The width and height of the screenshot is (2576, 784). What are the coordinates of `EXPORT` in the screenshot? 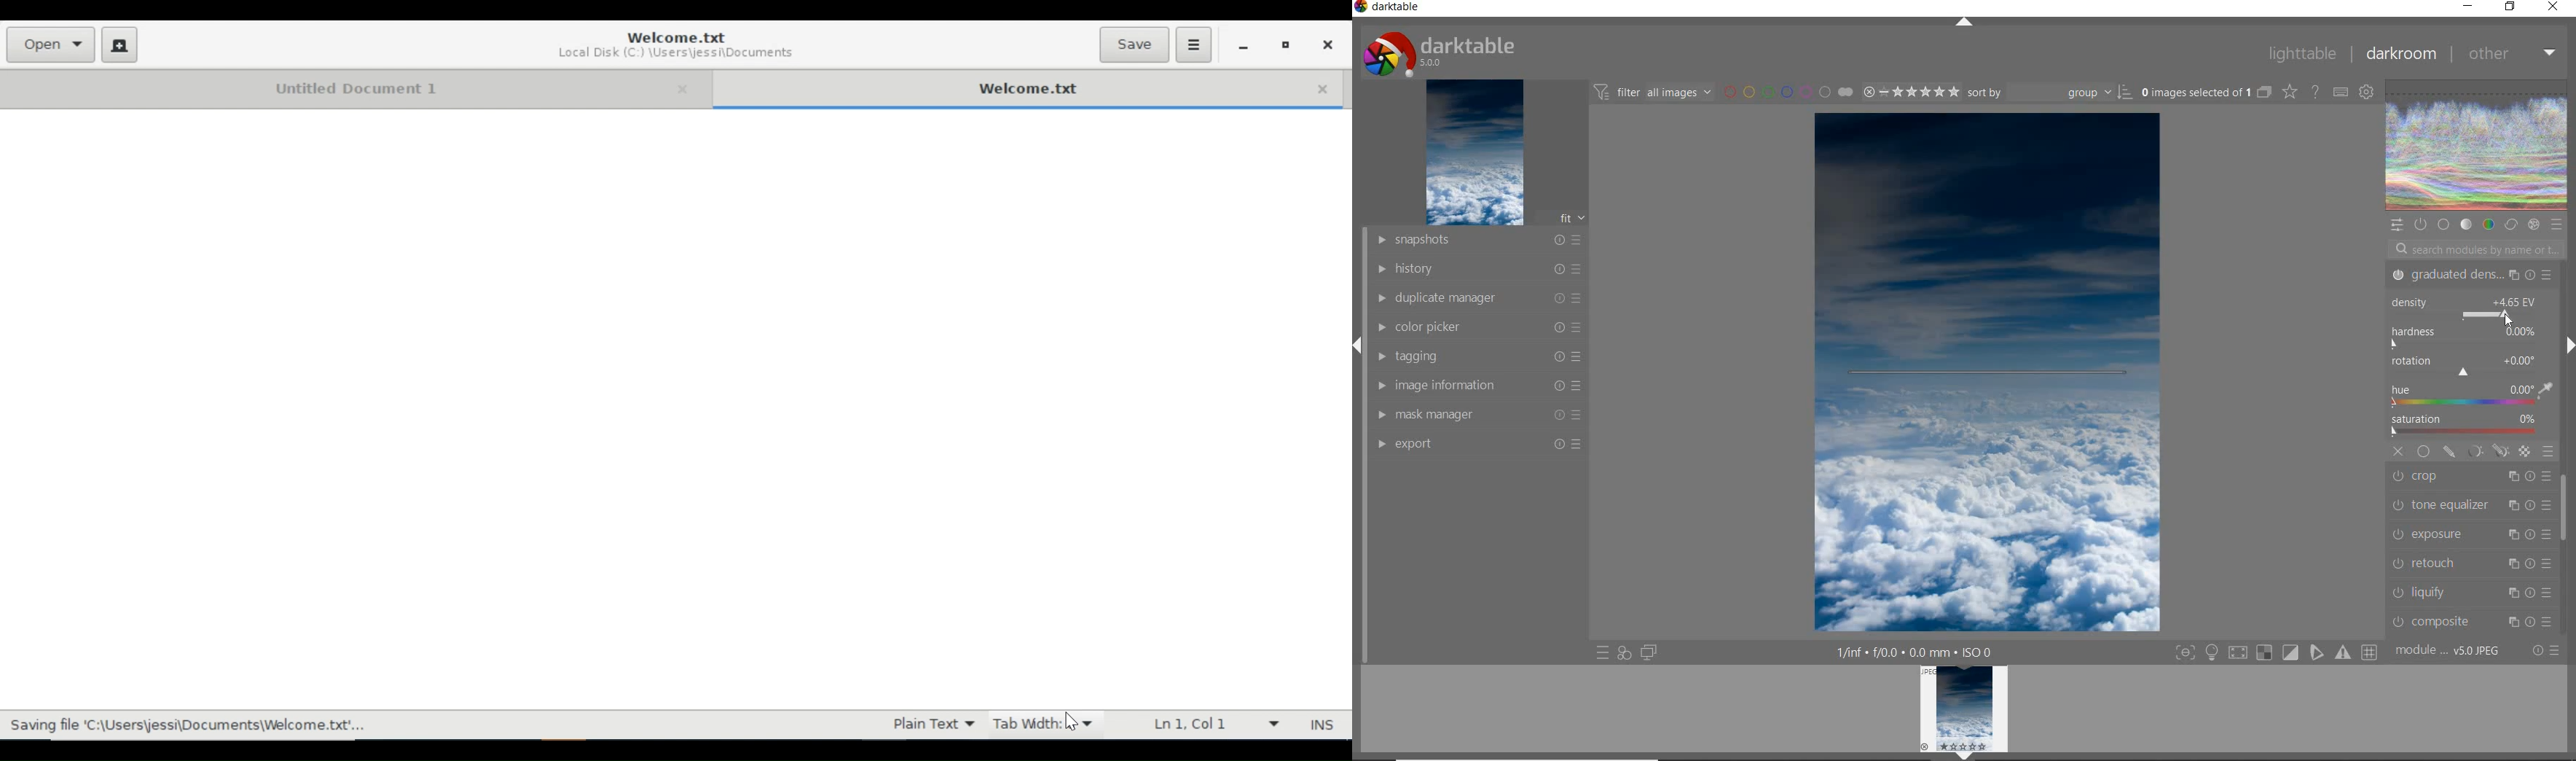 It's located at (1477, 443).